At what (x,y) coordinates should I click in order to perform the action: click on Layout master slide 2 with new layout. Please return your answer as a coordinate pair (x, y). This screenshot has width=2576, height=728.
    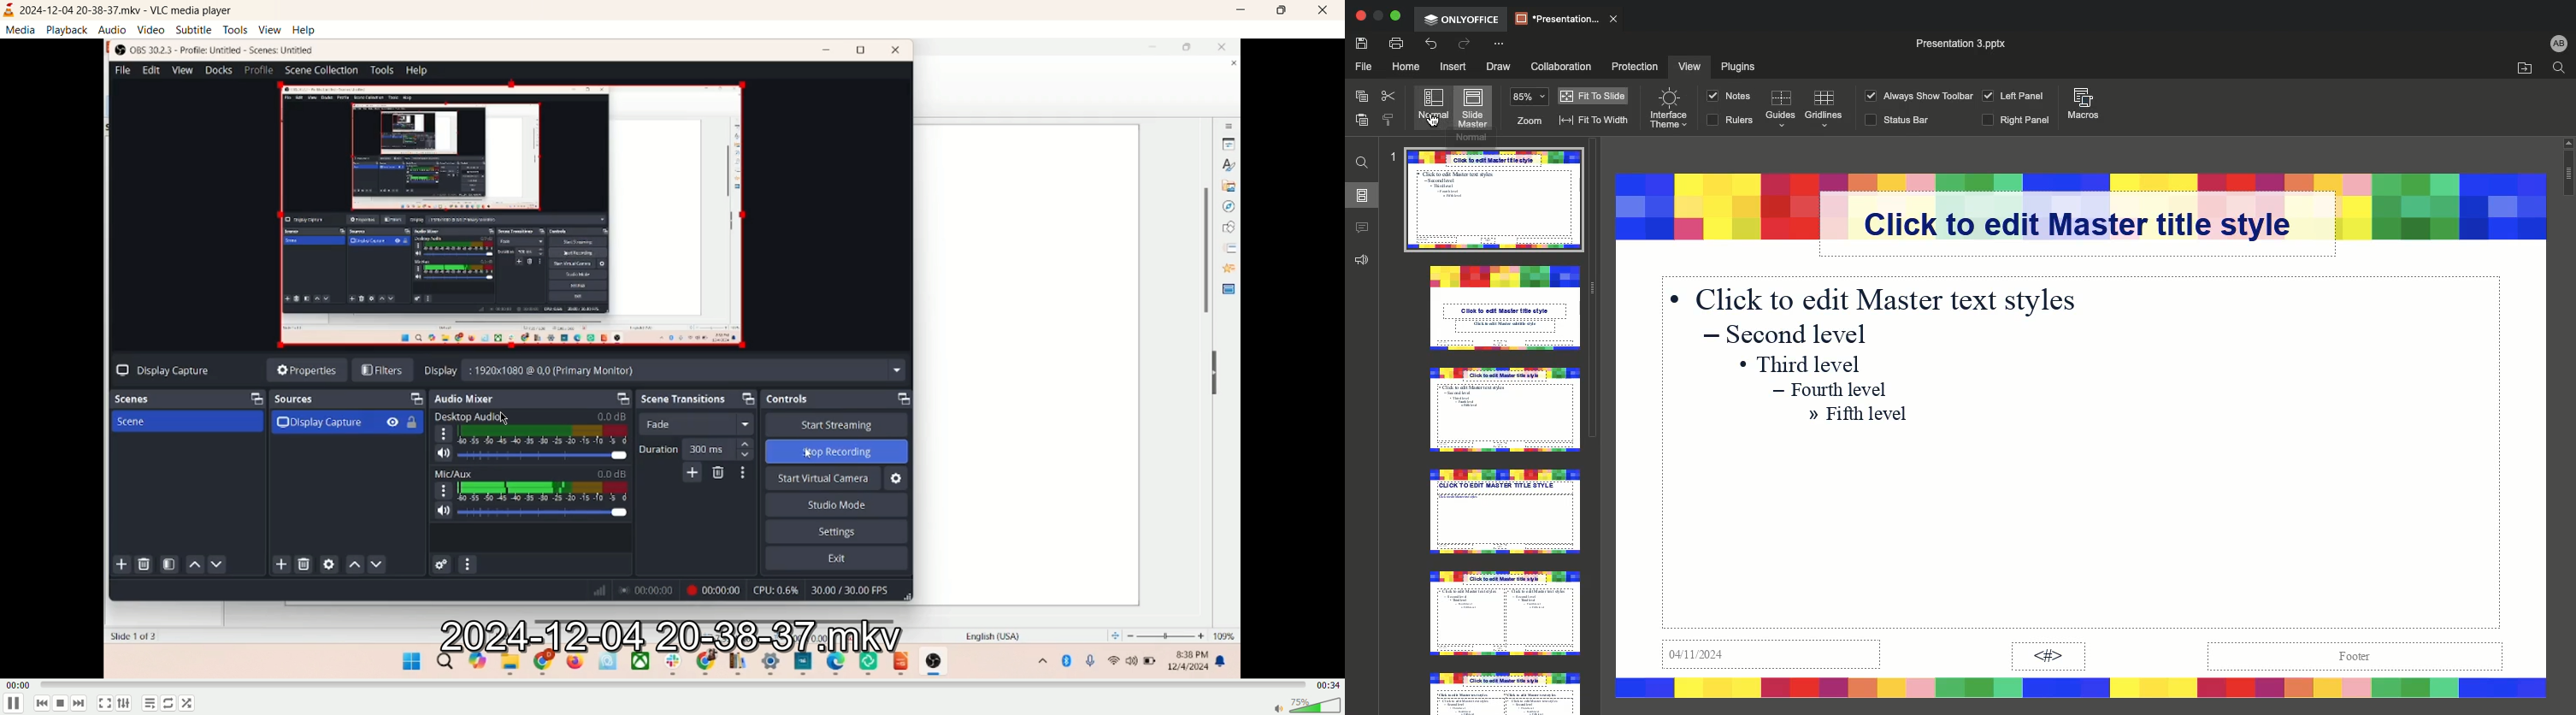
    Looking at the image, I should click on (1506, 311).